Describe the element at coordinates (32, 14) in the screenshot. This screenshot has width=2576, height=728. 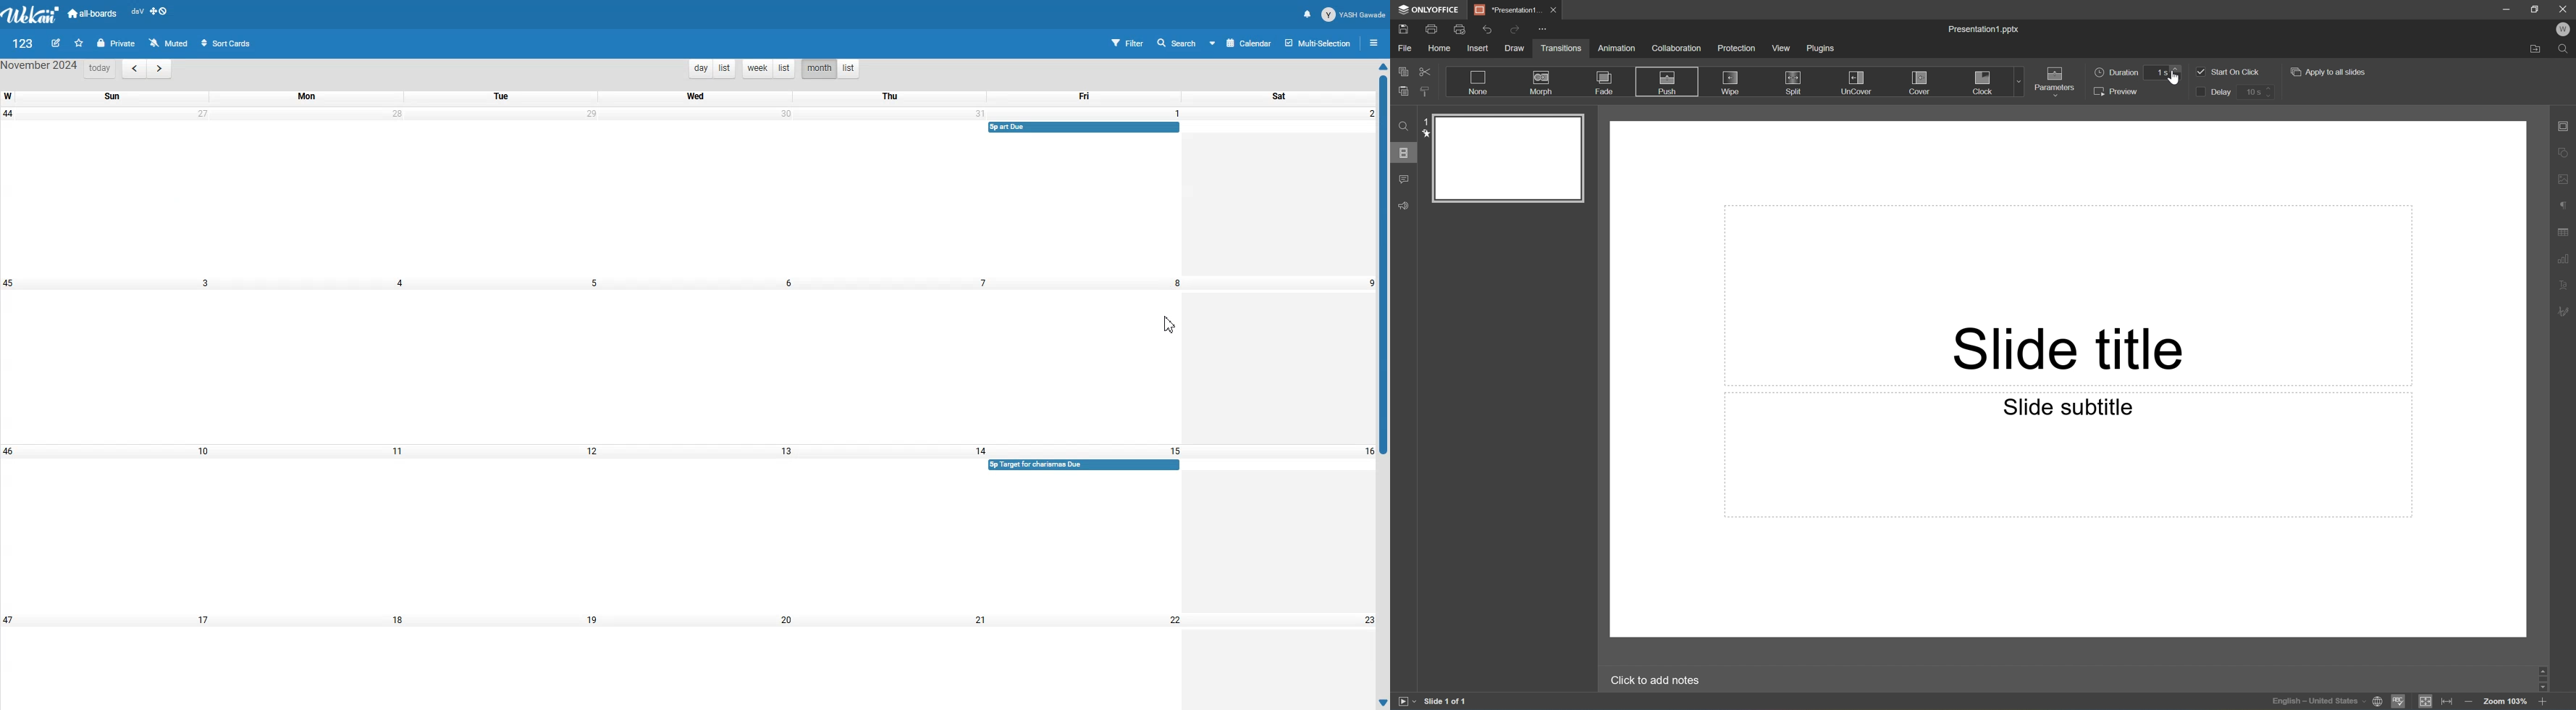
I see `Logo` at that location.